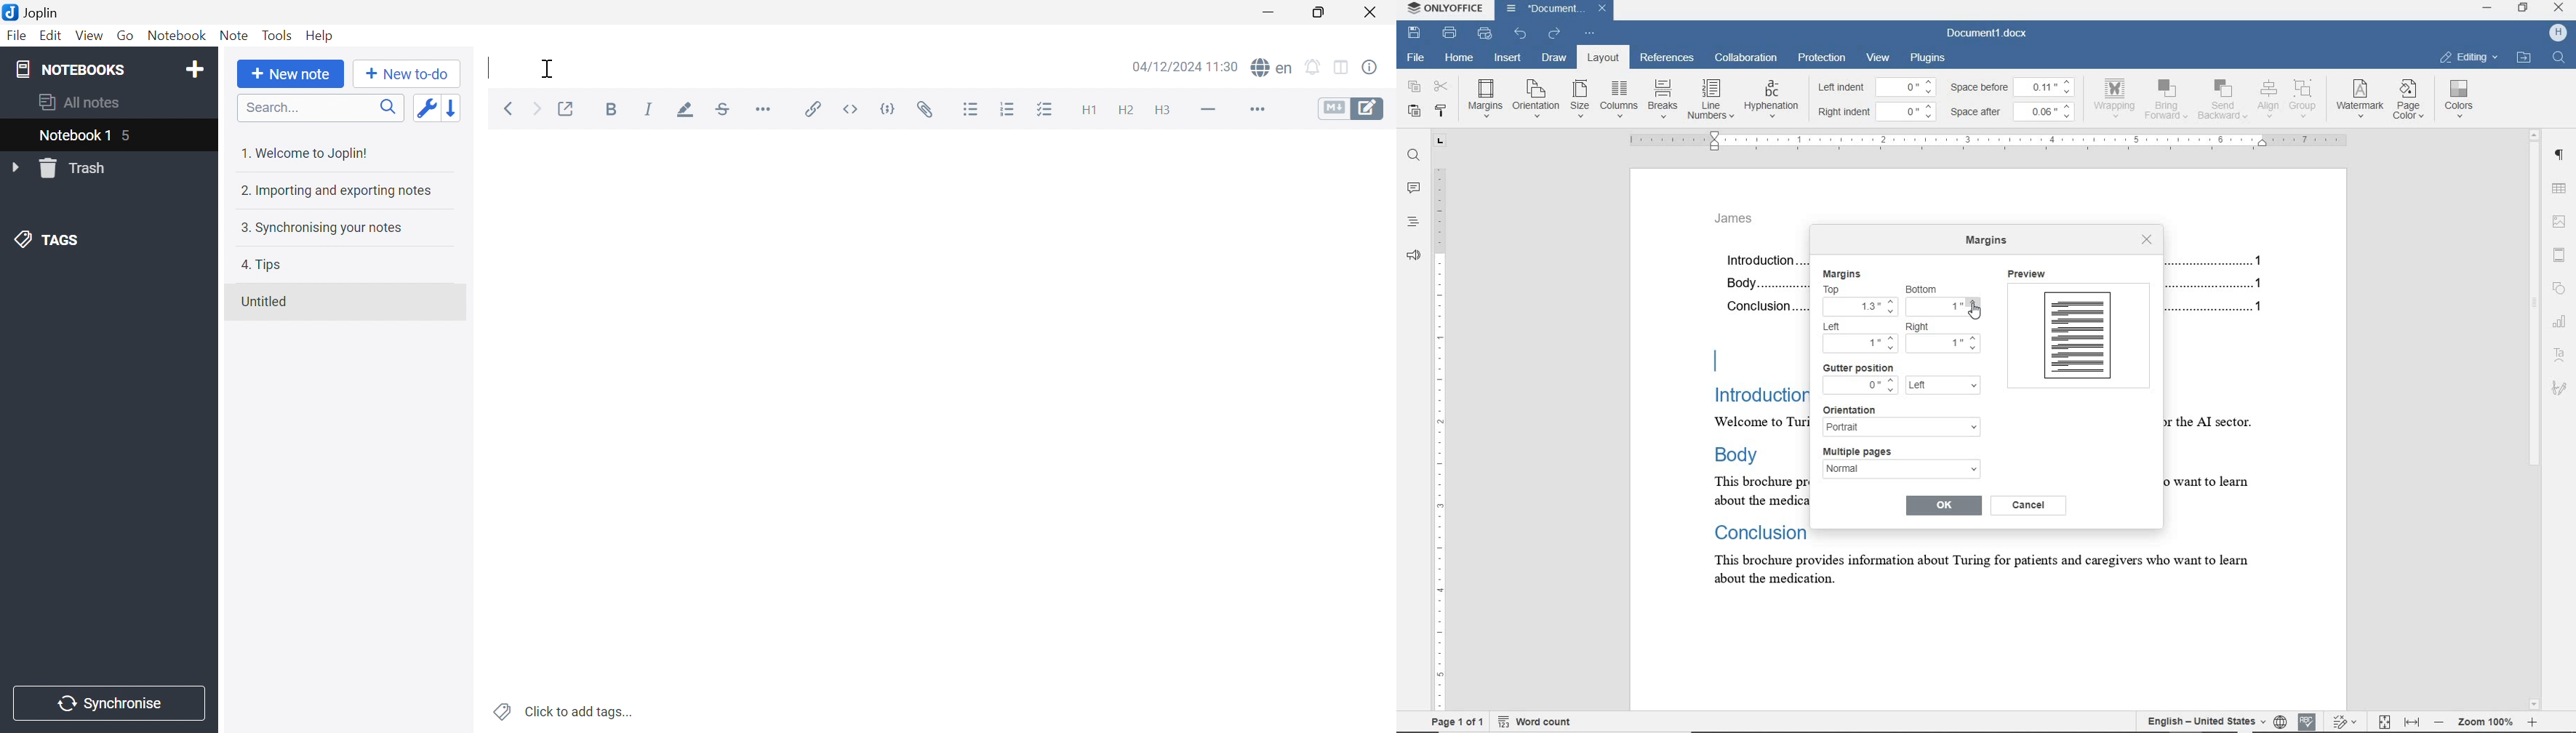  I want to click on home, so click(1457, 58).